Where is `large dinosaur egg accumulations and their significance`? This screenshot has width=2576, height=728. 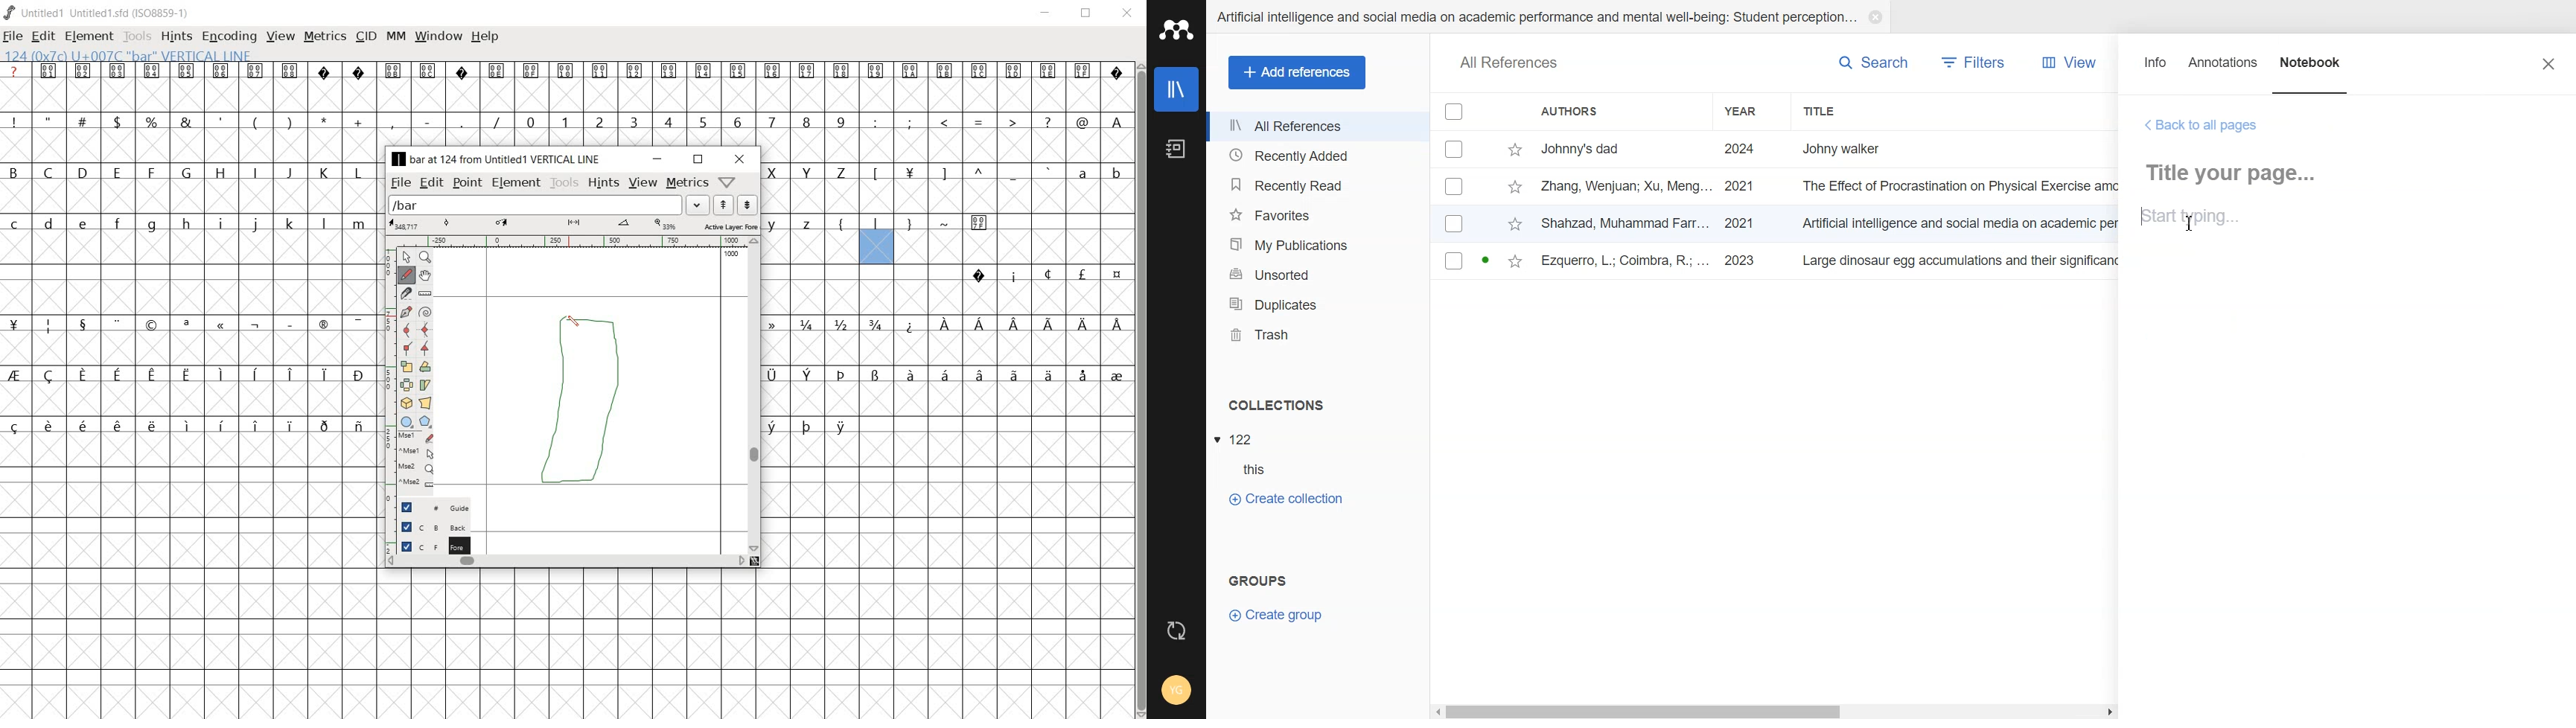 large dinosaur egg accumulations and their significance is located at coordinates (1964, 263).